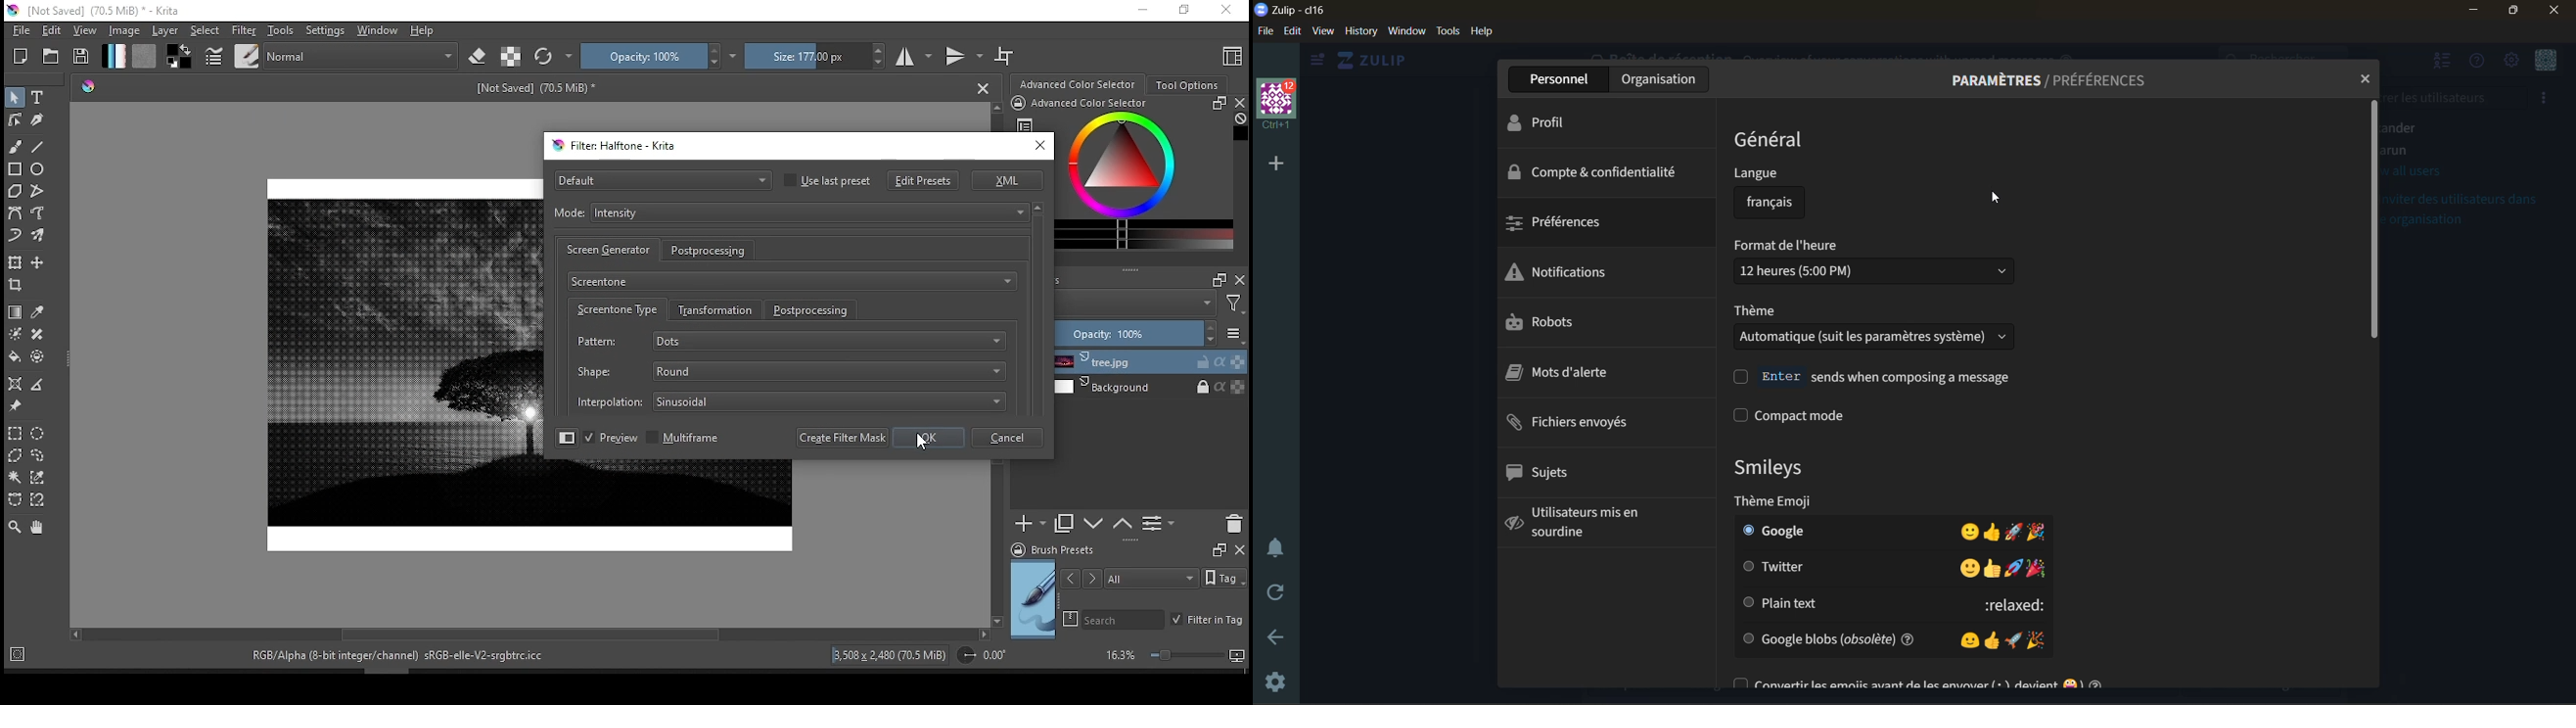 This screenshot has width=2576, height=728. I want to click on brush presets, so click(1083, 550).